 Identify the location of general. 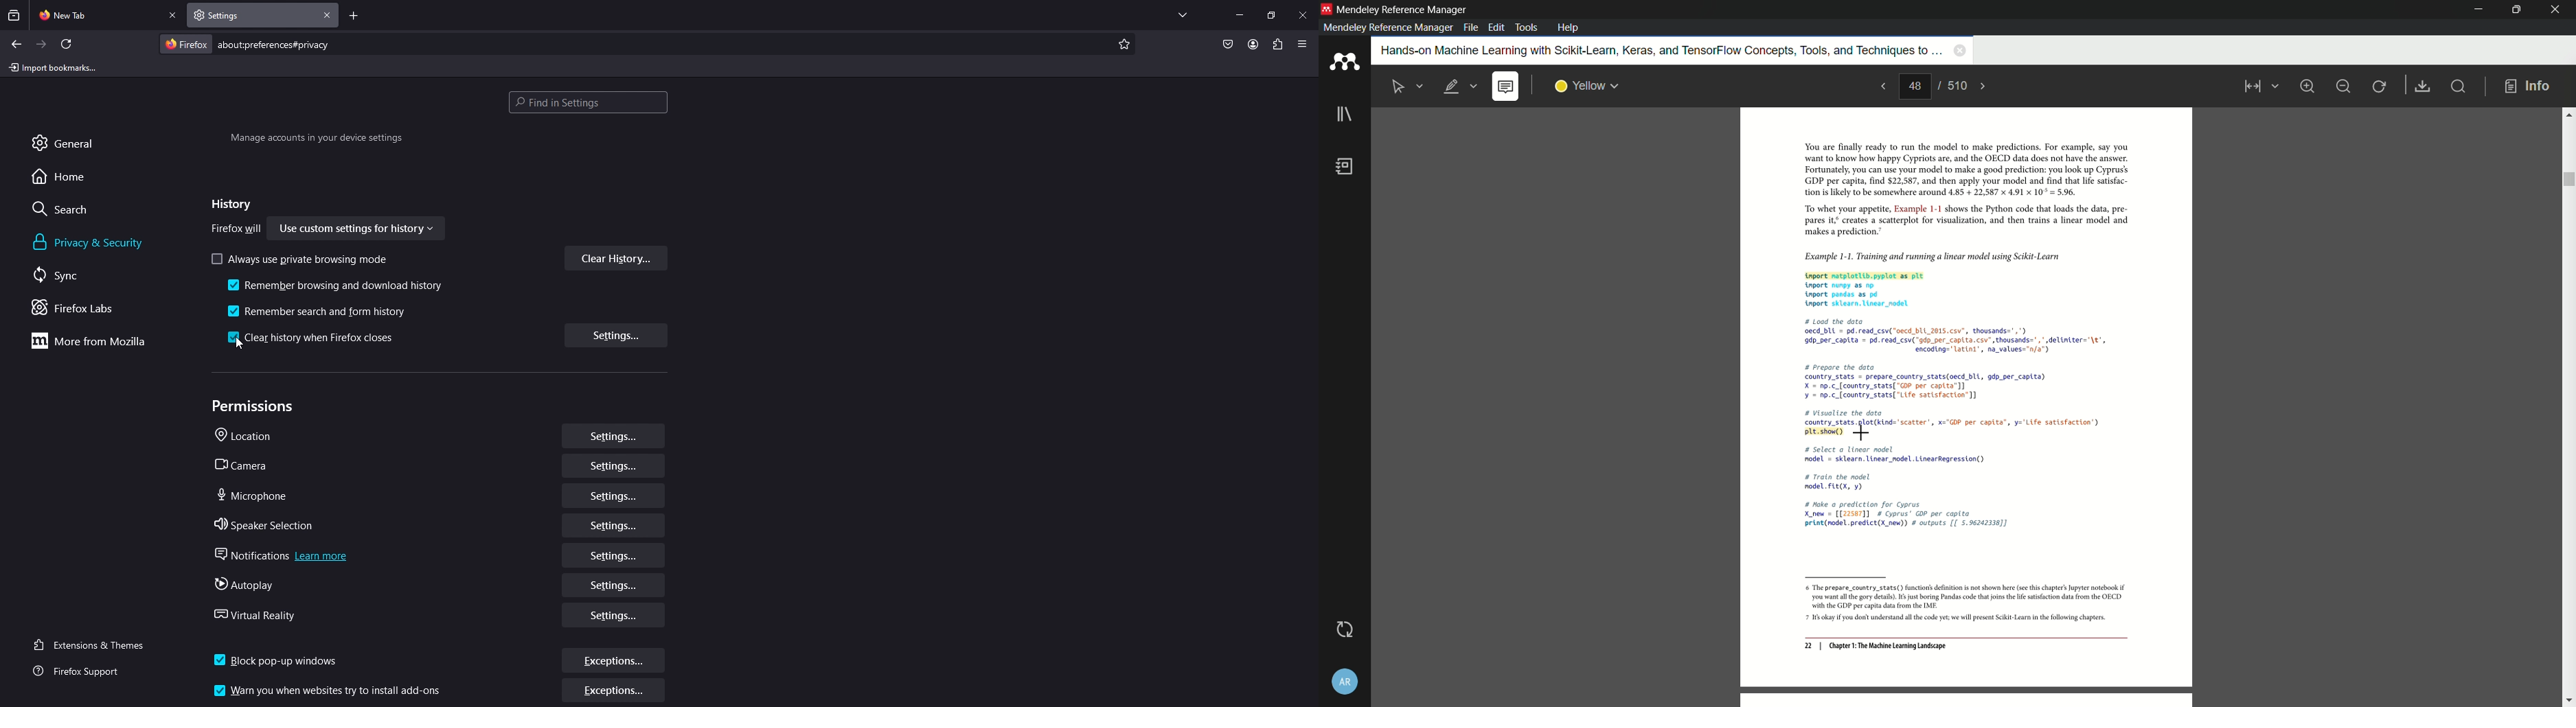
(78, 142).